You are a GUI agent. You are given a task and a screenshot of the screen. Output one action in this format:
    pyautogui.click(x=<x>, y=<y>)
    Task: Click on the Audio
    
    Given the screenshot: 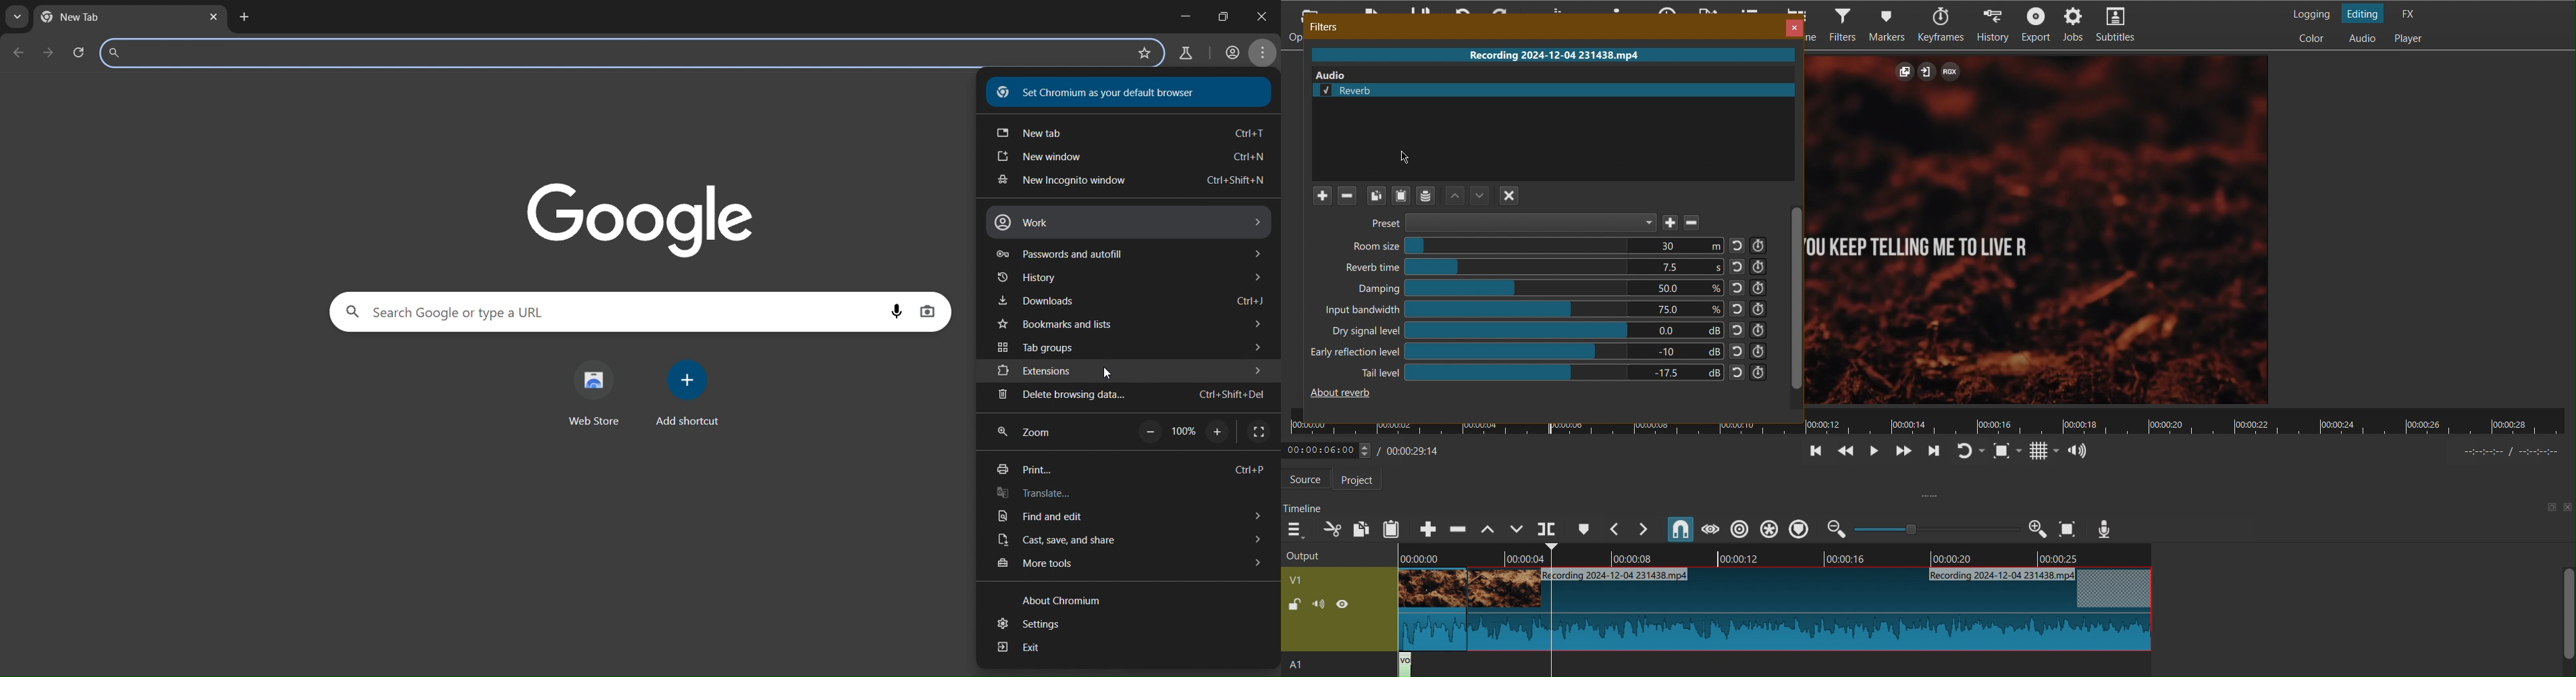 What is the action you would take?
    pyautogui.click(x=2361, y=39)
    